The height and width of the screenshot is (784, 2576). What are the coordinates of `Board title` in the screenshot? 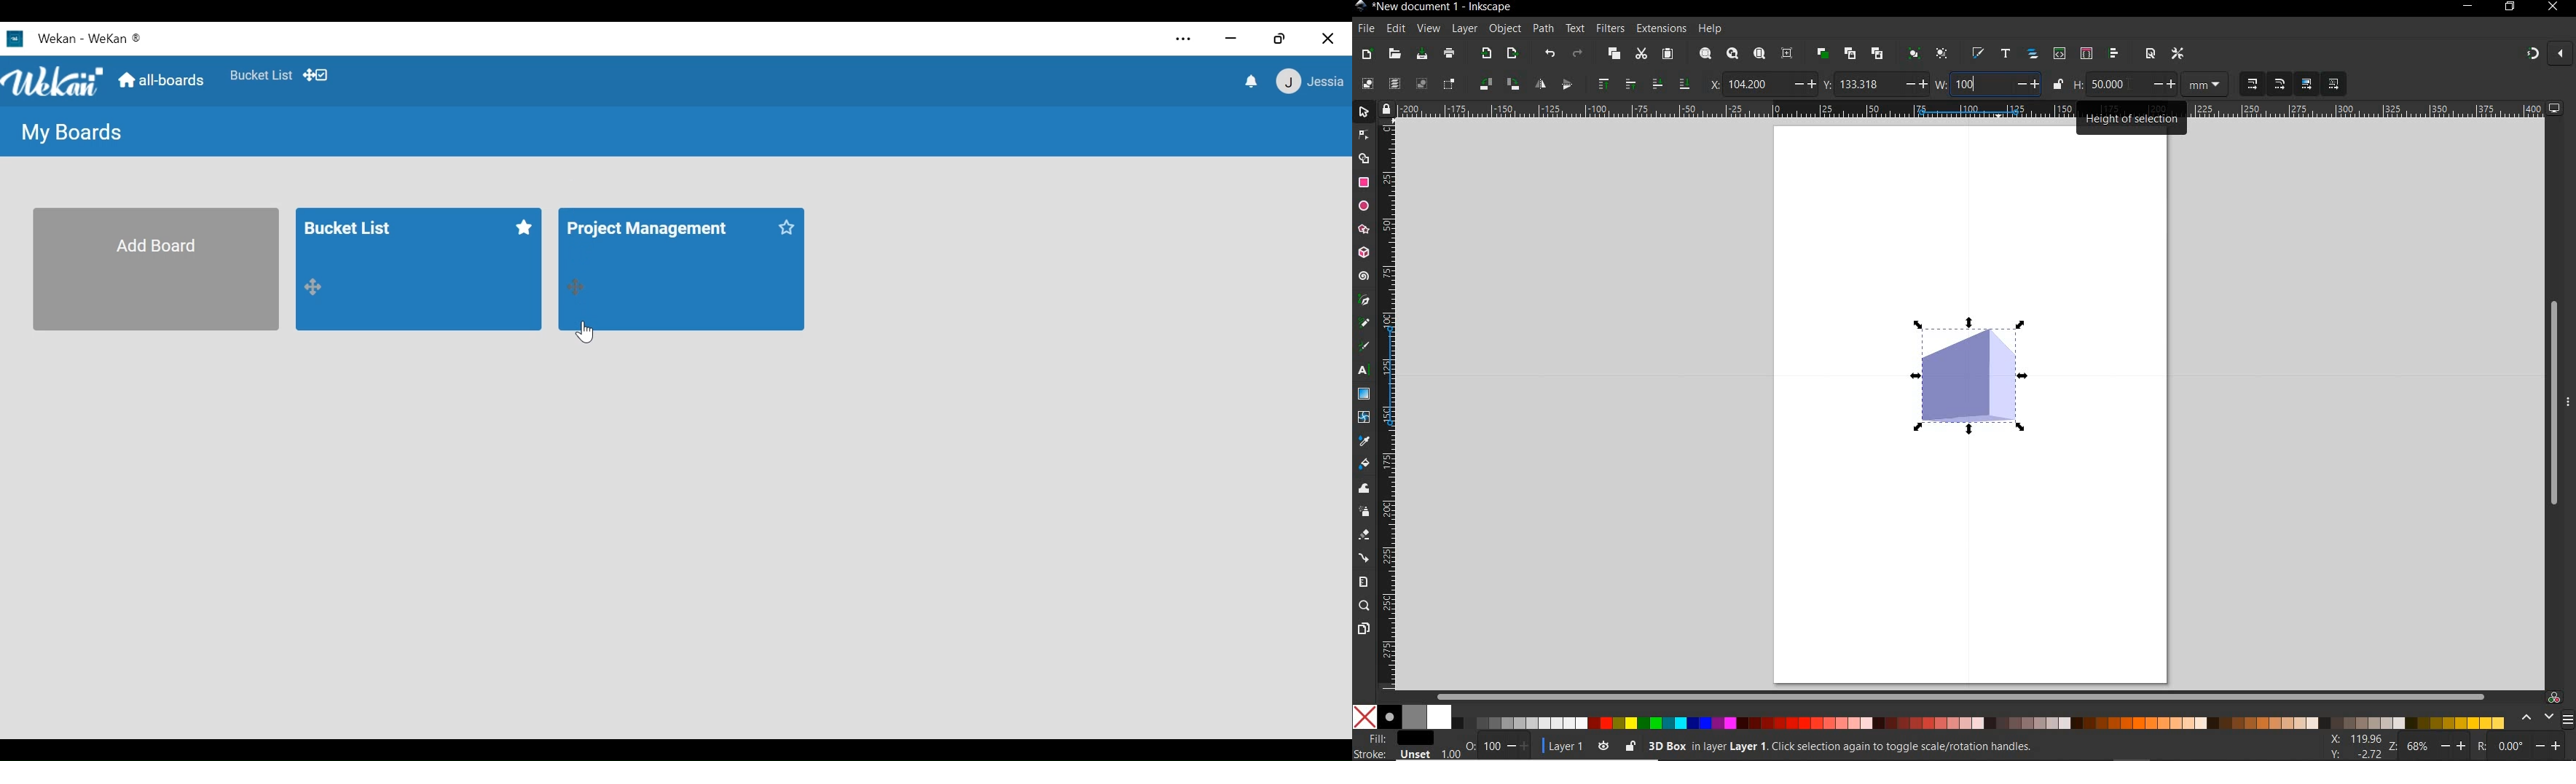 It's located at (365, 226).